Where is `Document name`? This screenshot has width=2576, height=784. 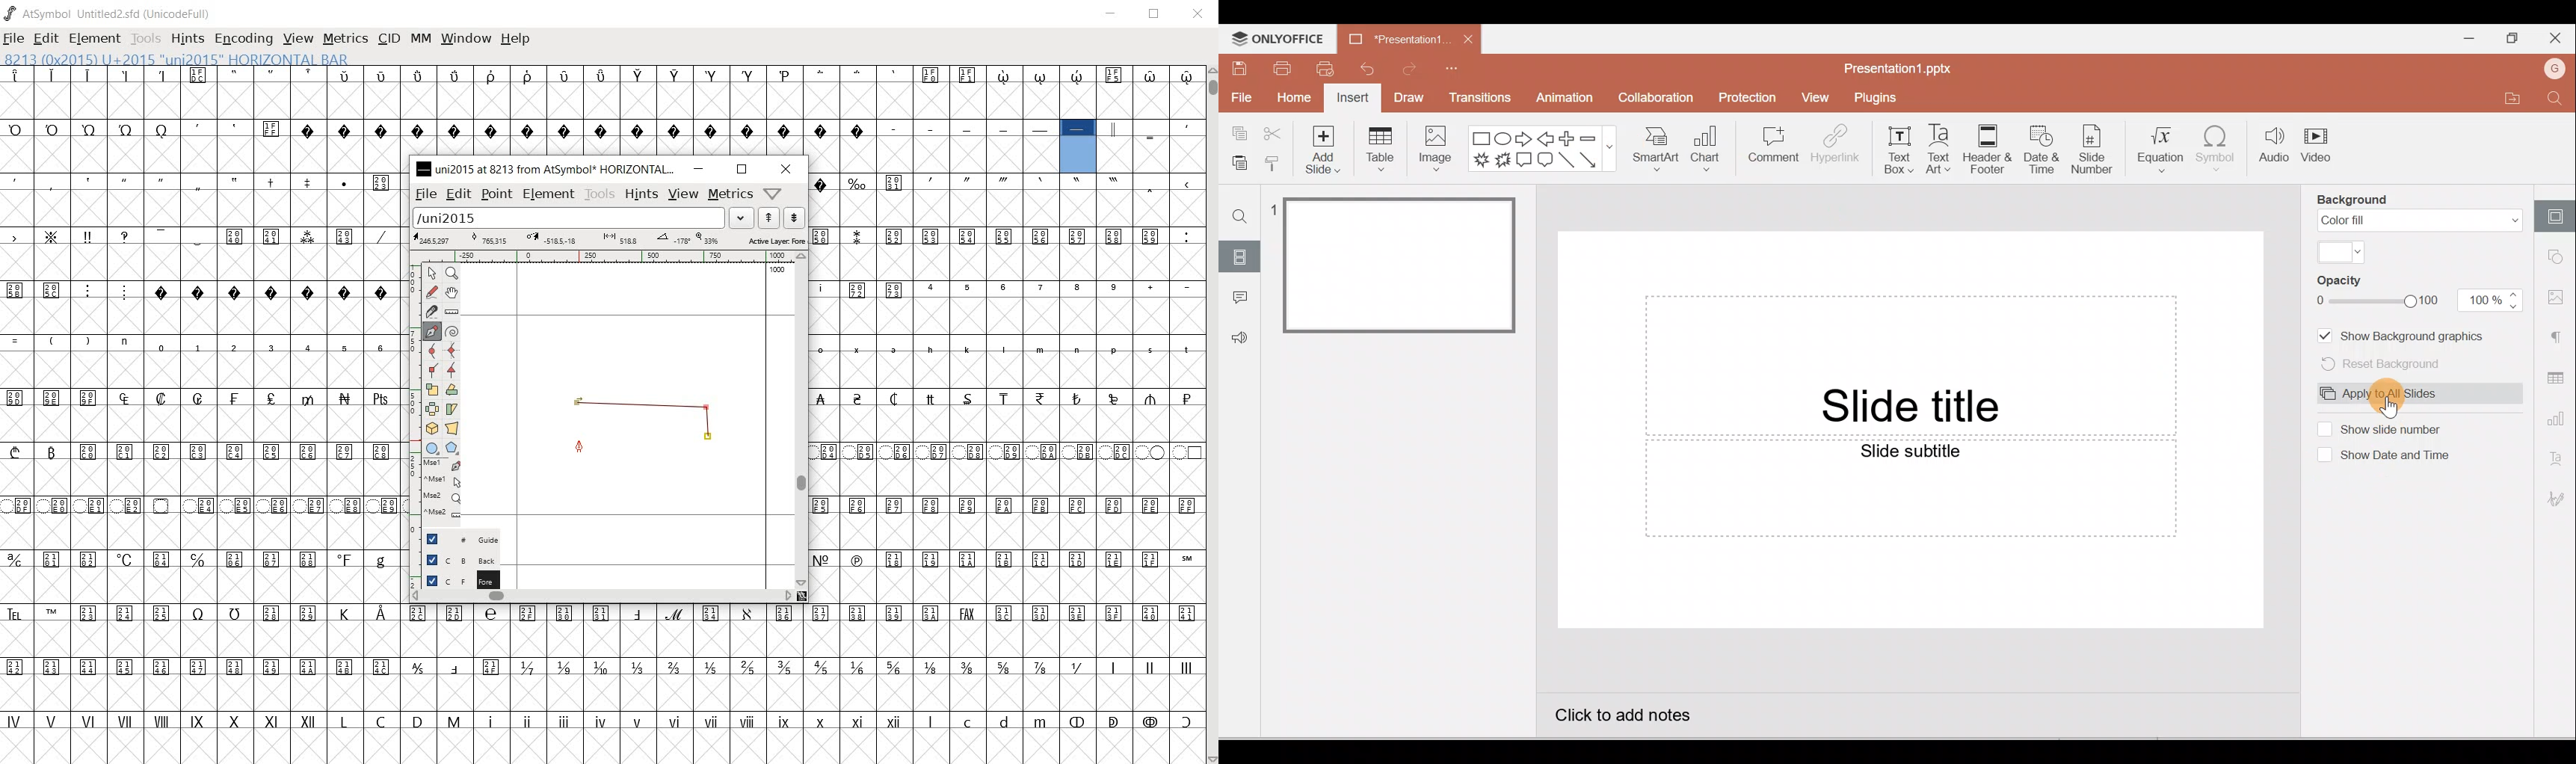 Document name is located at coordinates (1393, 37).